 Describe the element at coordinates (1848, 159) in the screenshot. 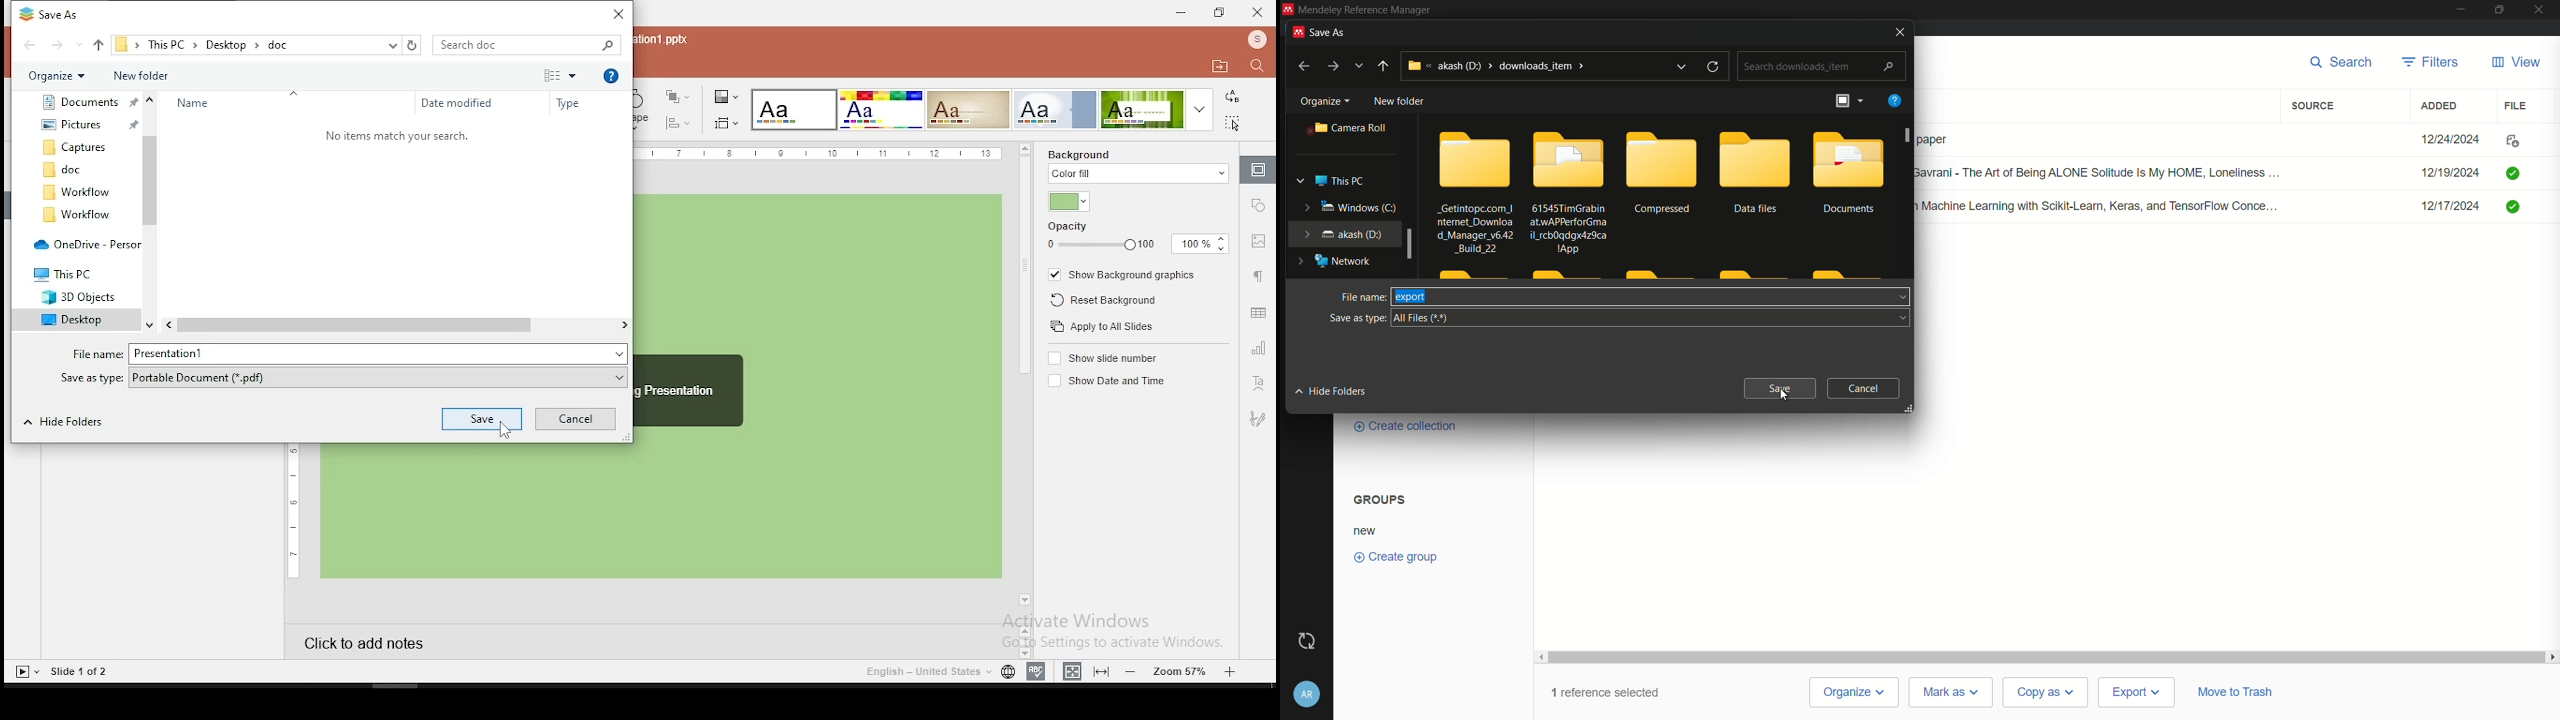

I see `folder` at that location.